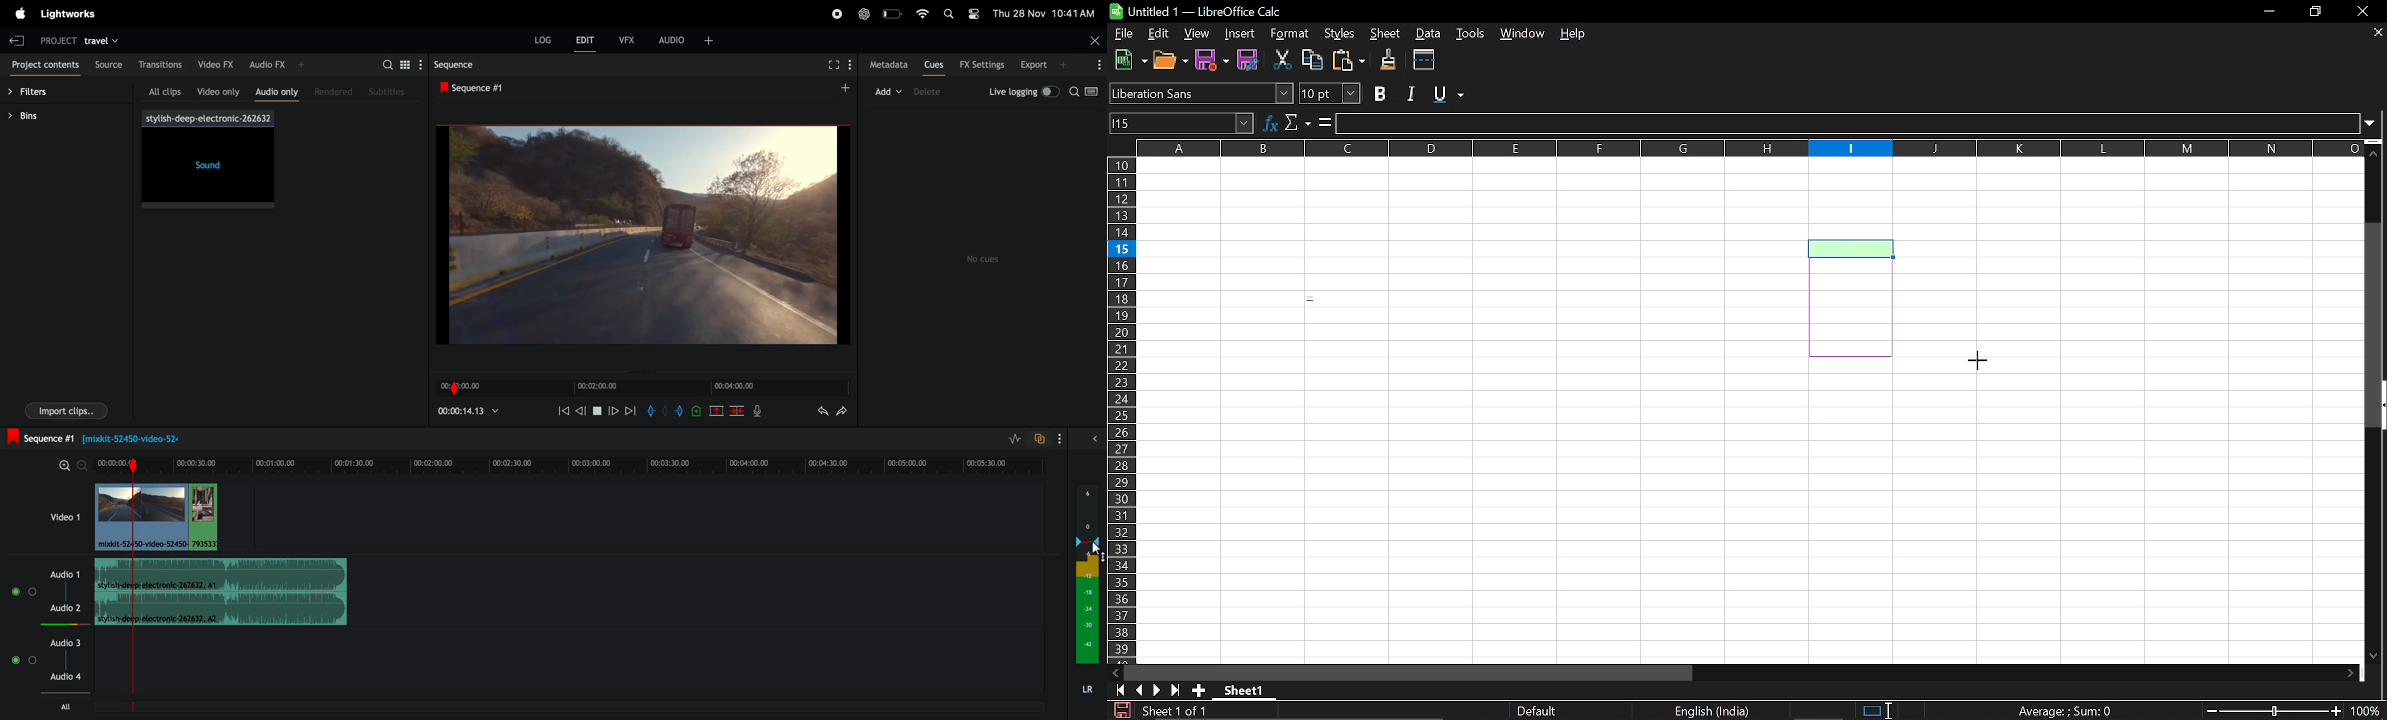 The height and width of the screenshot is (728, 2408). Describe the element at coordinates (2065, 710) in the screenshot. I see `Formula` at that location.